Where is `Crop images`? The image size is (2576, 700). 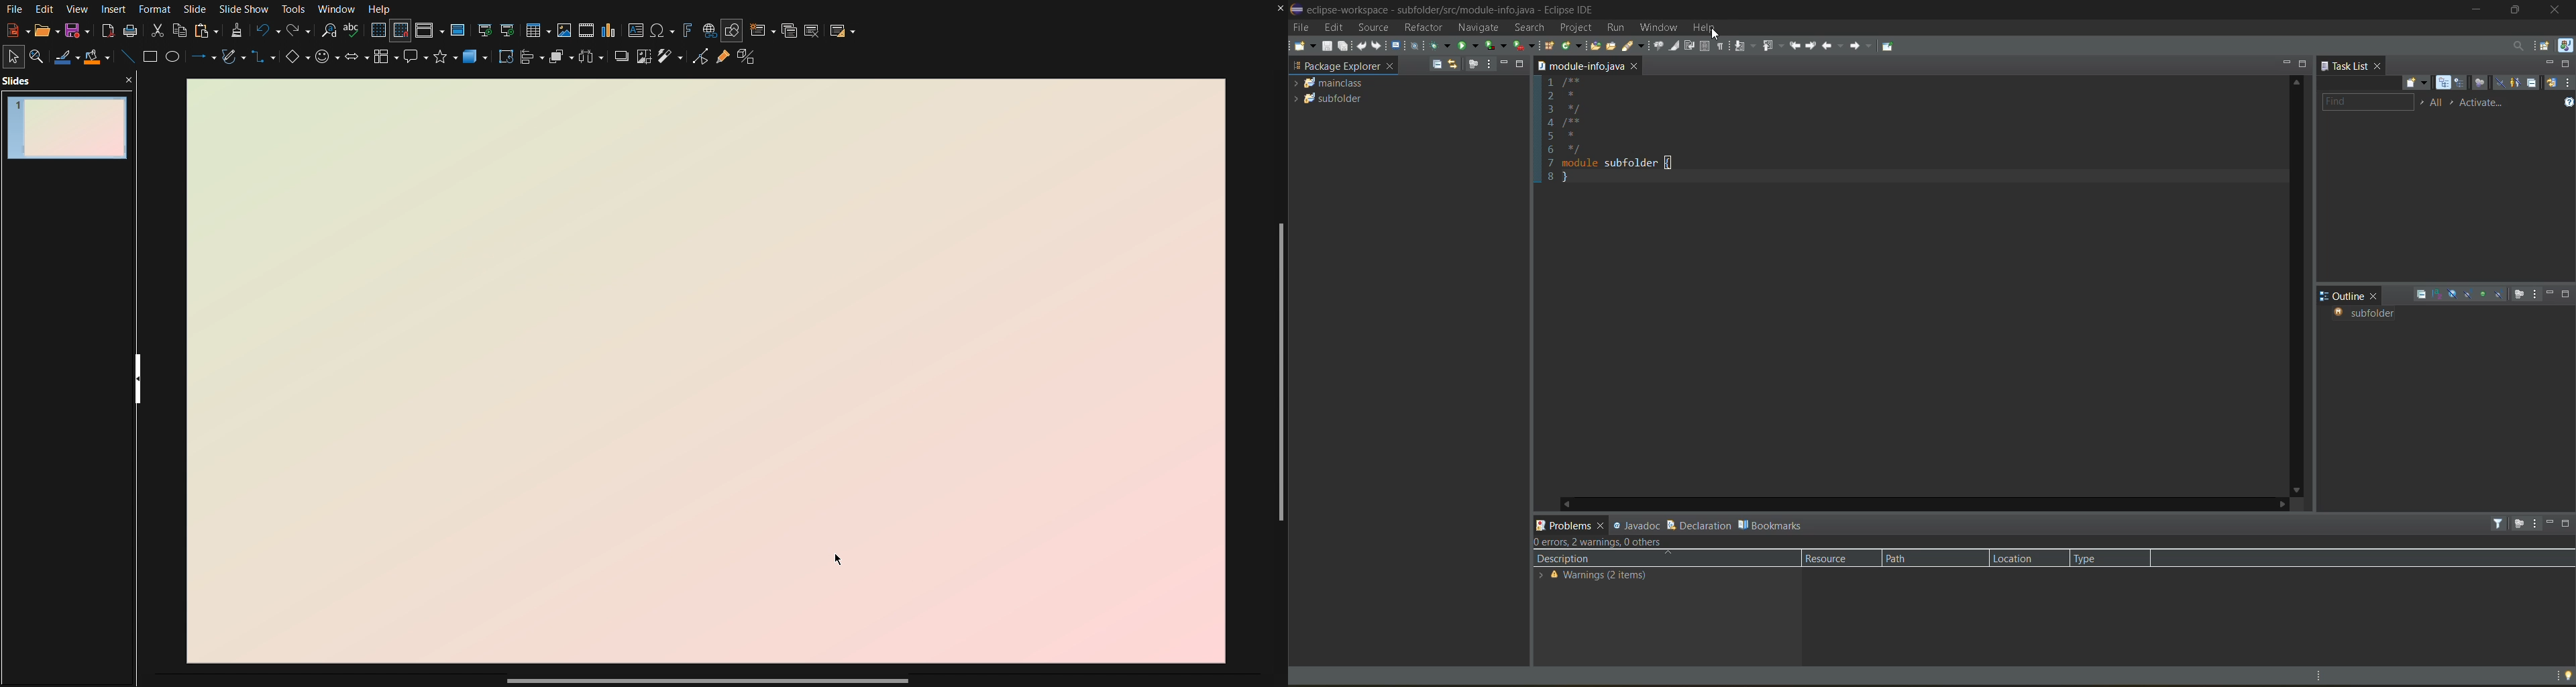
Crop images is located at coordinates (643, 61).